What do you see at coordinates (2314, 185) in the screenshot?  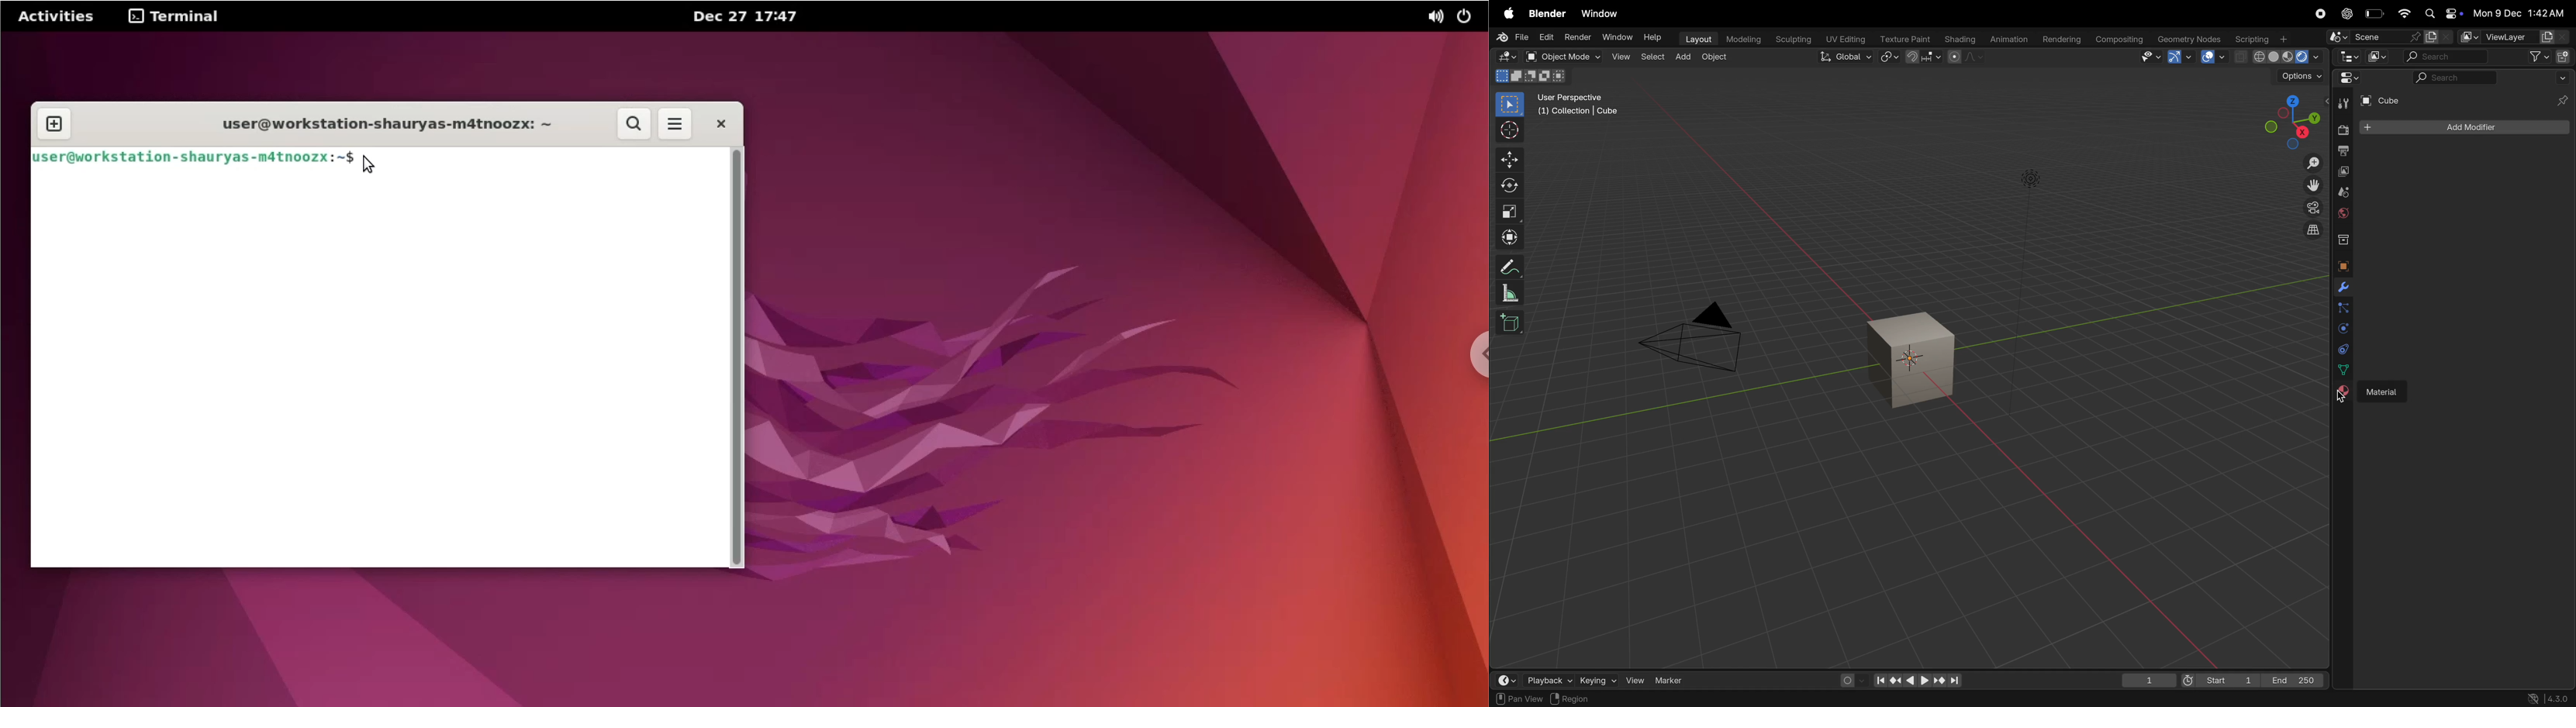 I see `move view` at bounding box center [2314, 185].